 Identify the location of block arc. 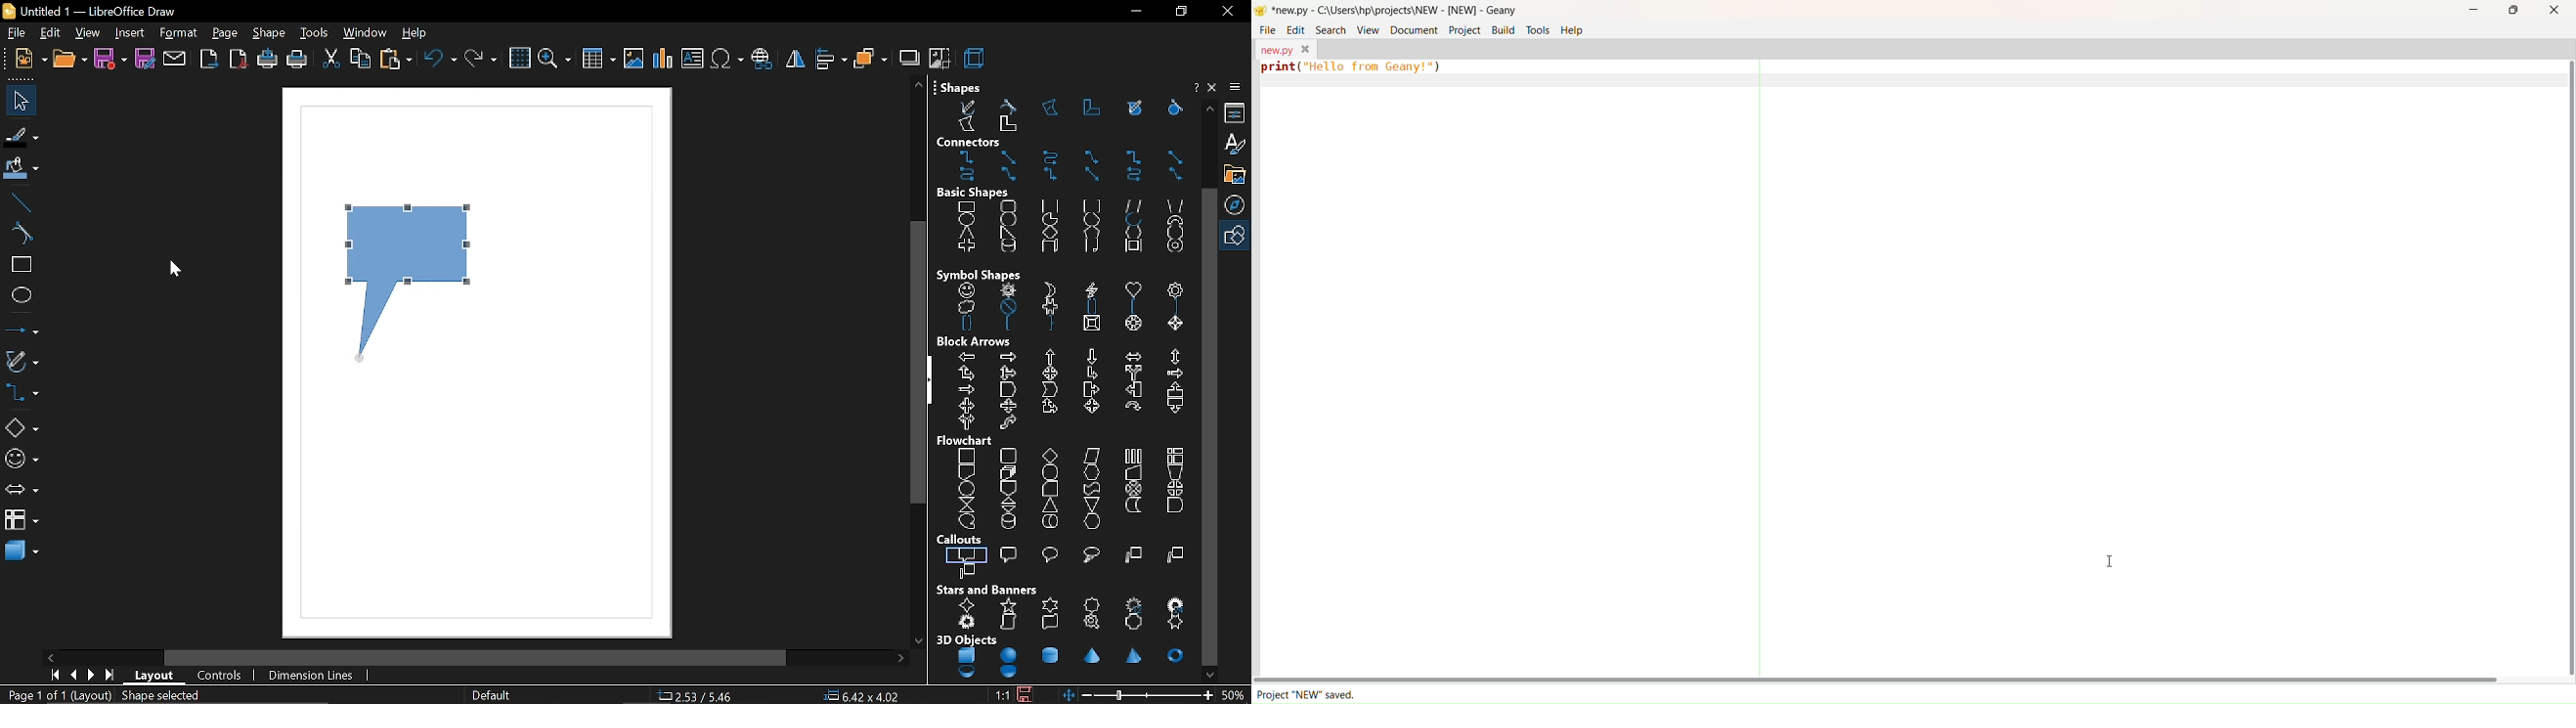
(1175, 220).